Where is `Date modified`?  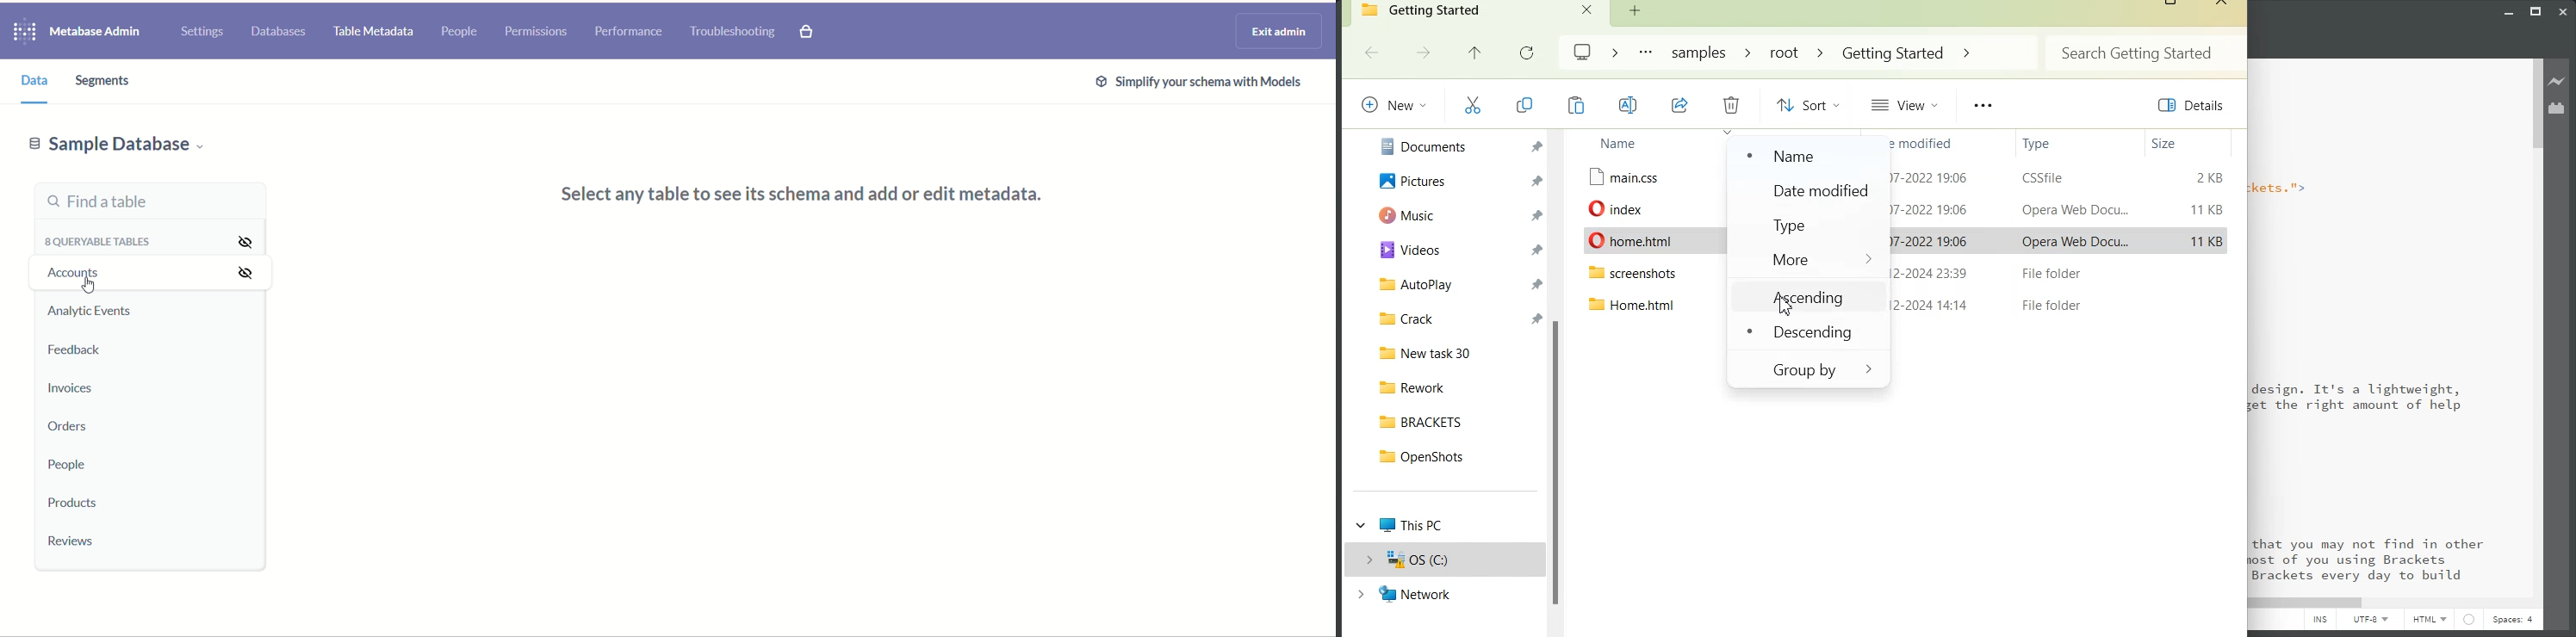 Date modified is located at coordinates (1920, 142).